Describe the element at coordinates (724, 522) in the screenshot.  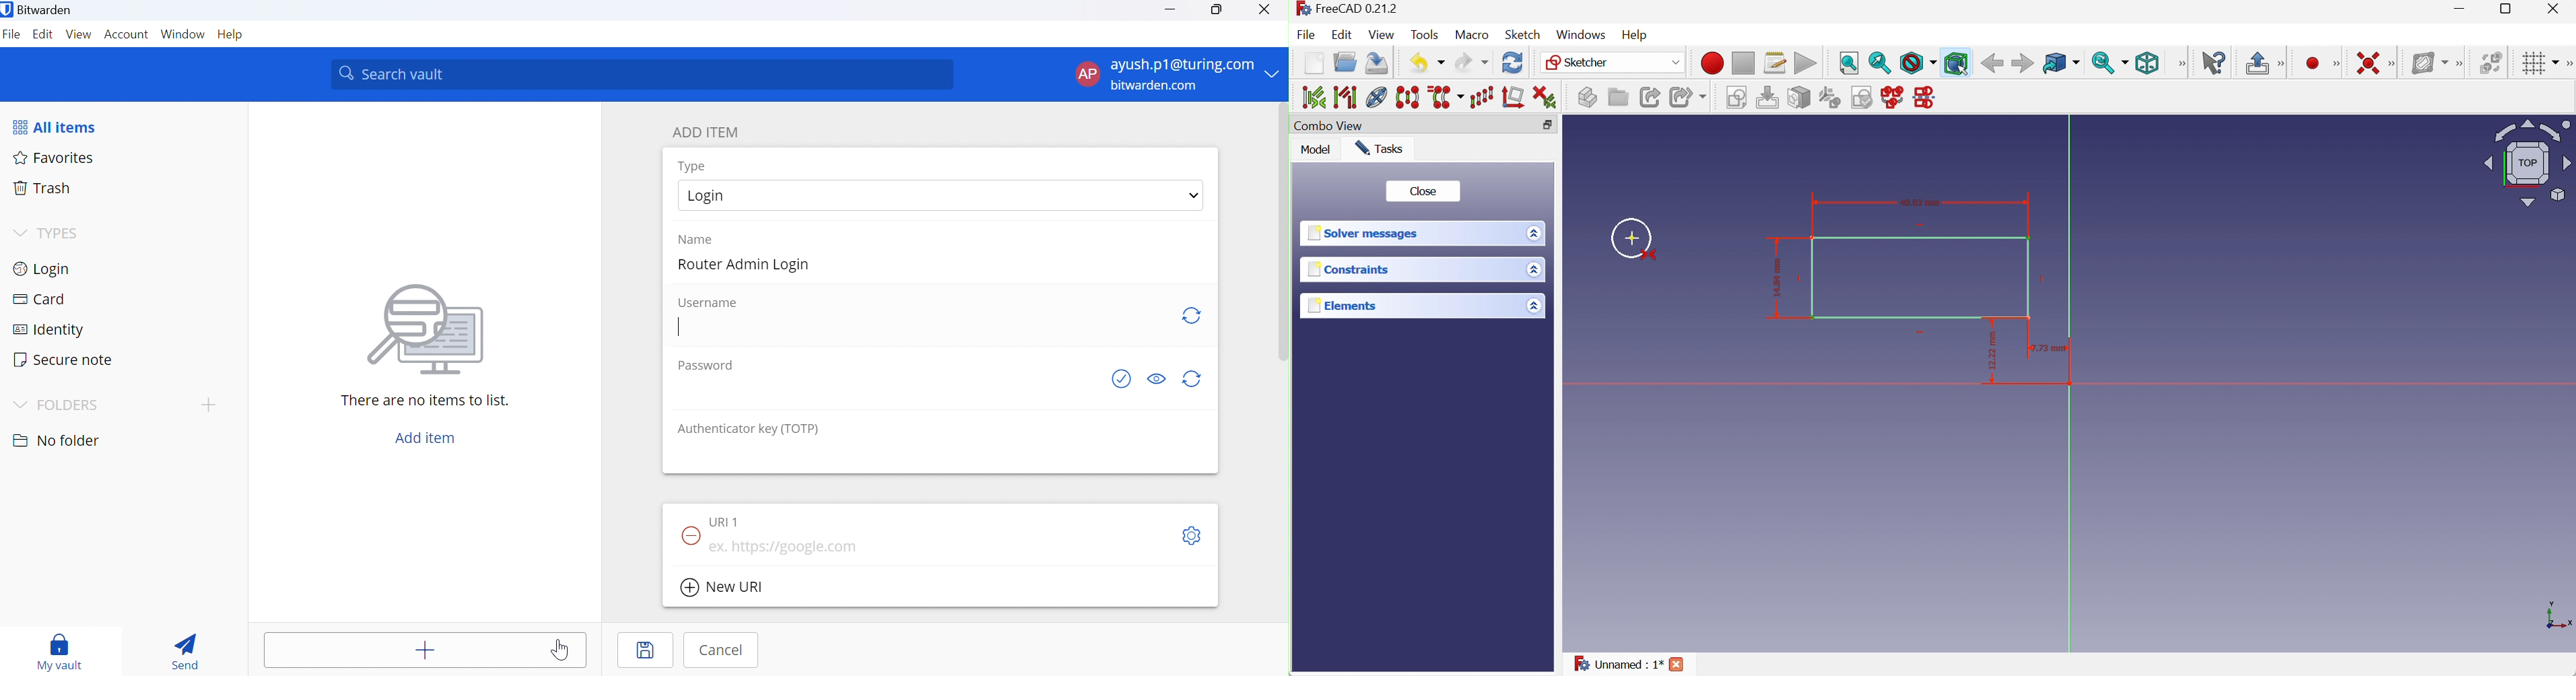
I see `URI 1` at that location.